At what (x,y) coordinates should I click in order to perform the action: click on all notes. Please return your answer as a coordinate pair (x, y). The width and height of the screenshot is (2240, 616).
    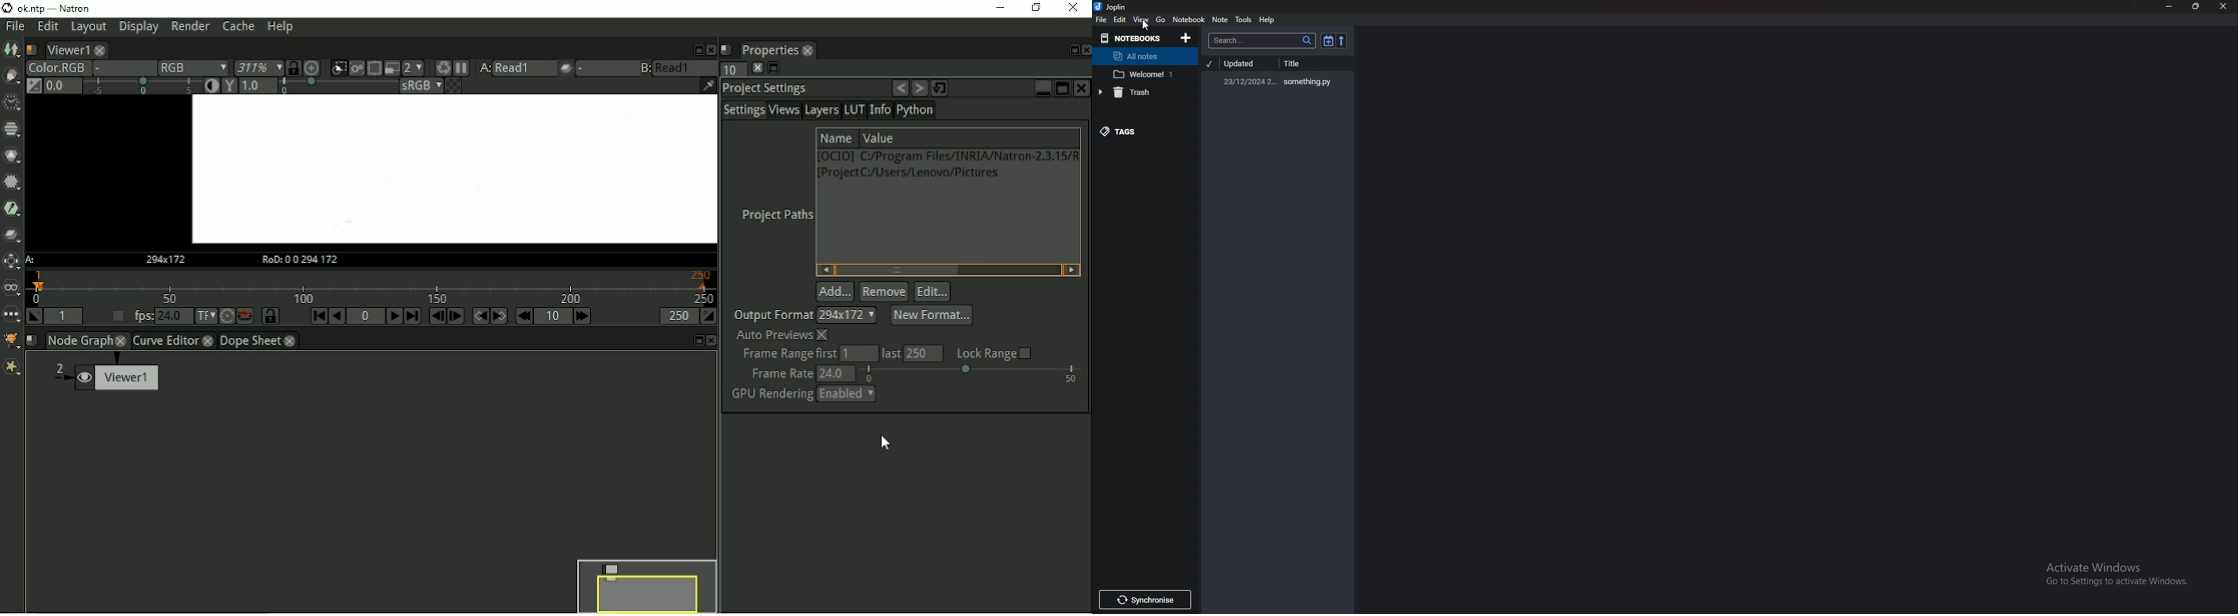
    Looking at the image, I should click on (1143, 55).